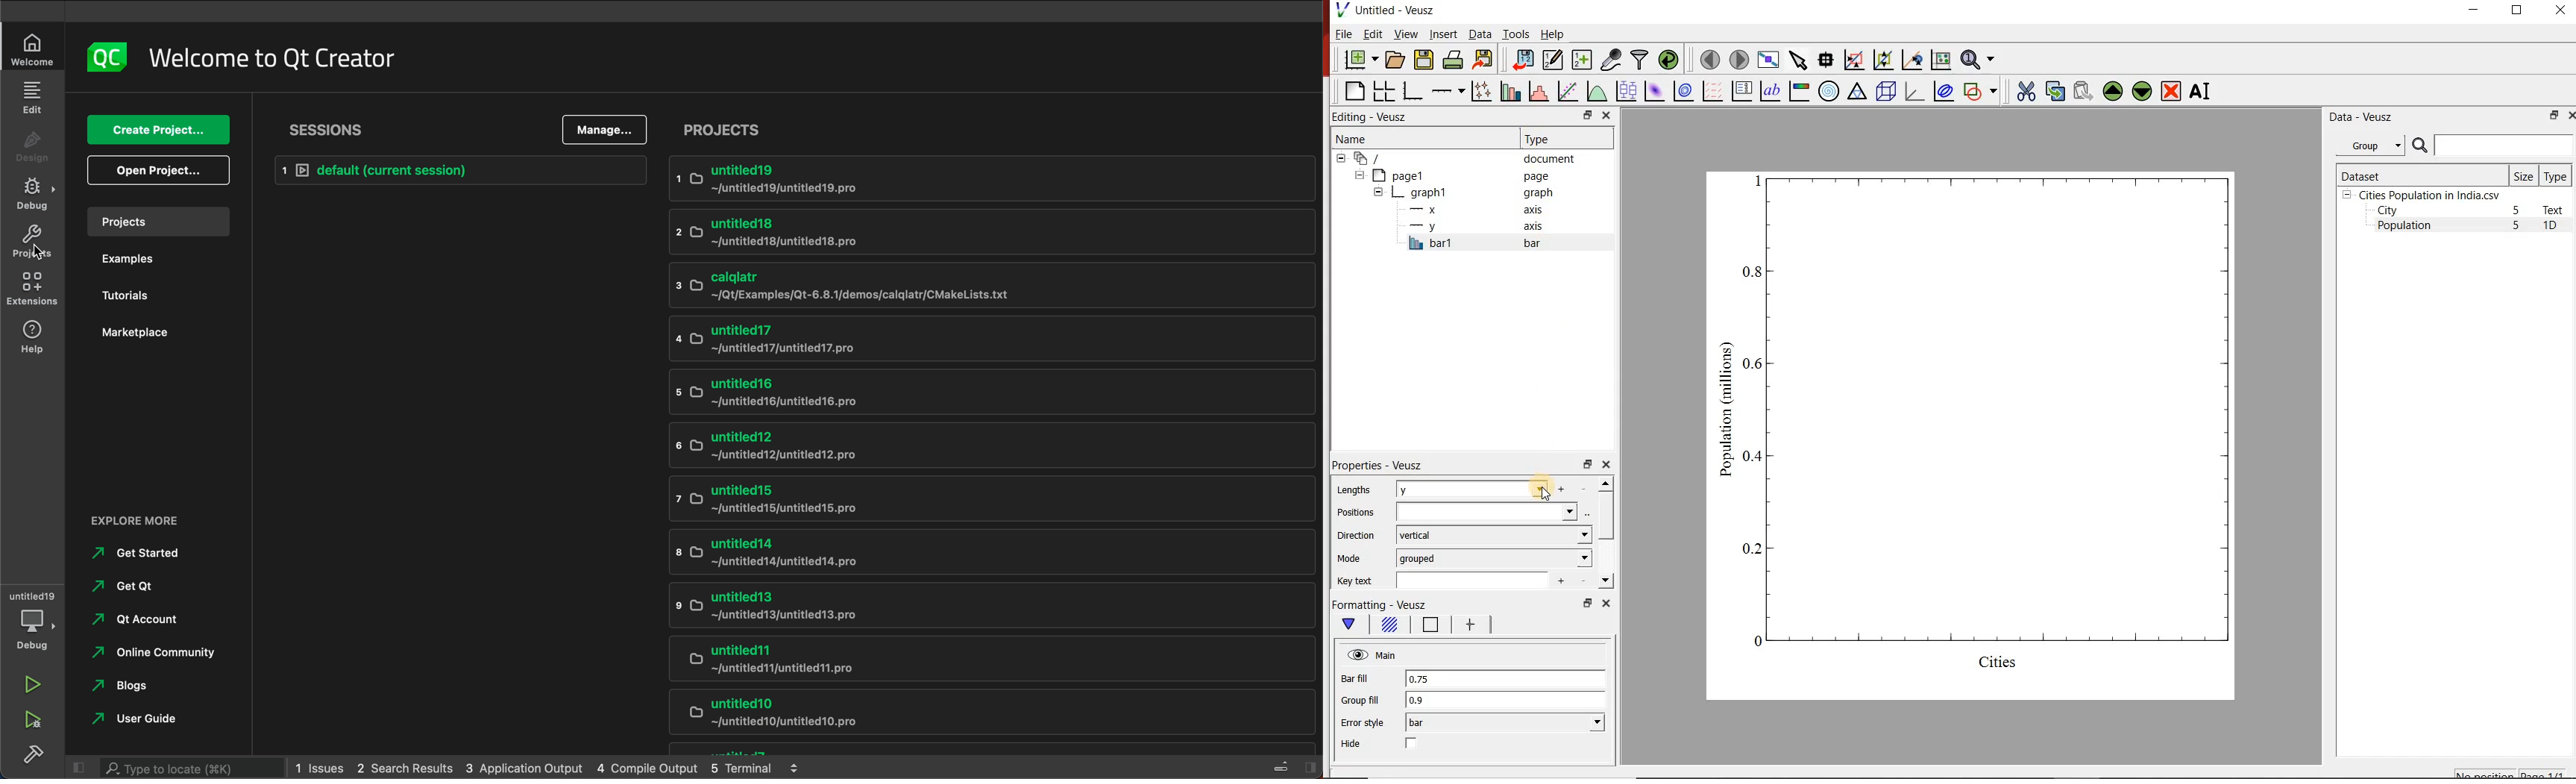  What do you see at coordinates (988, 231) in the screenshot?
I see `untitled18` at bounding box center [988, 231].